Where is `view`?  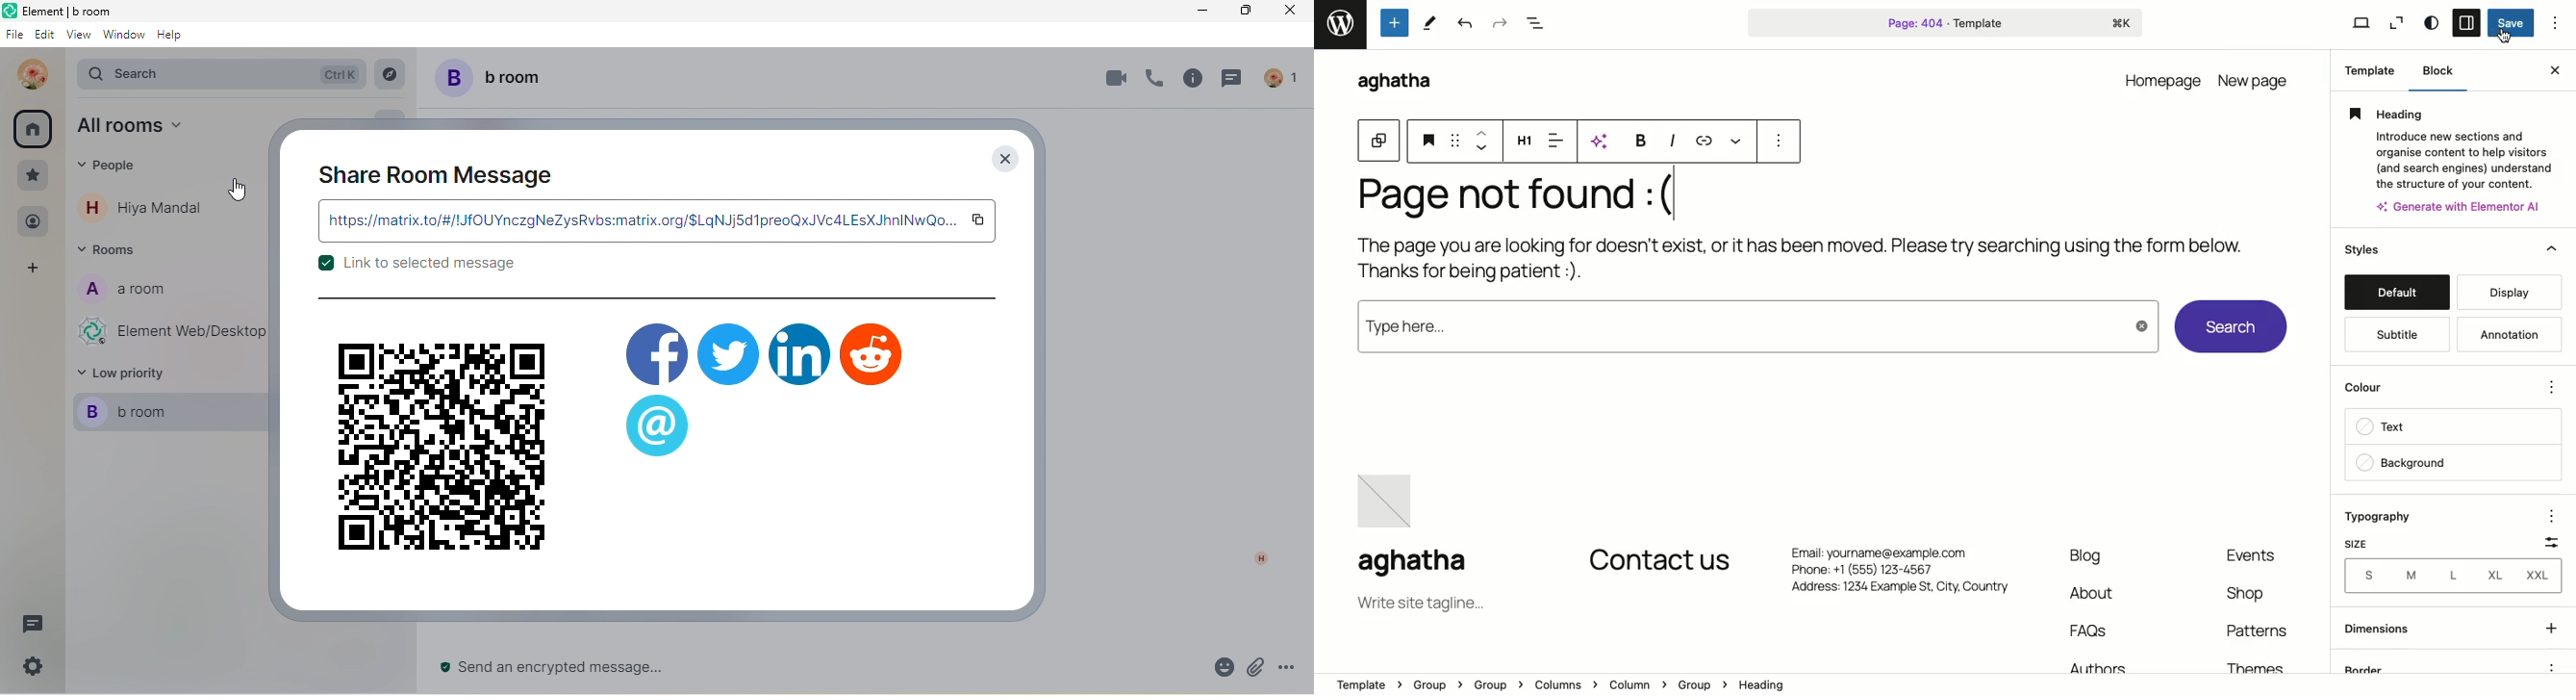 view is located at coordinates (78, 38).